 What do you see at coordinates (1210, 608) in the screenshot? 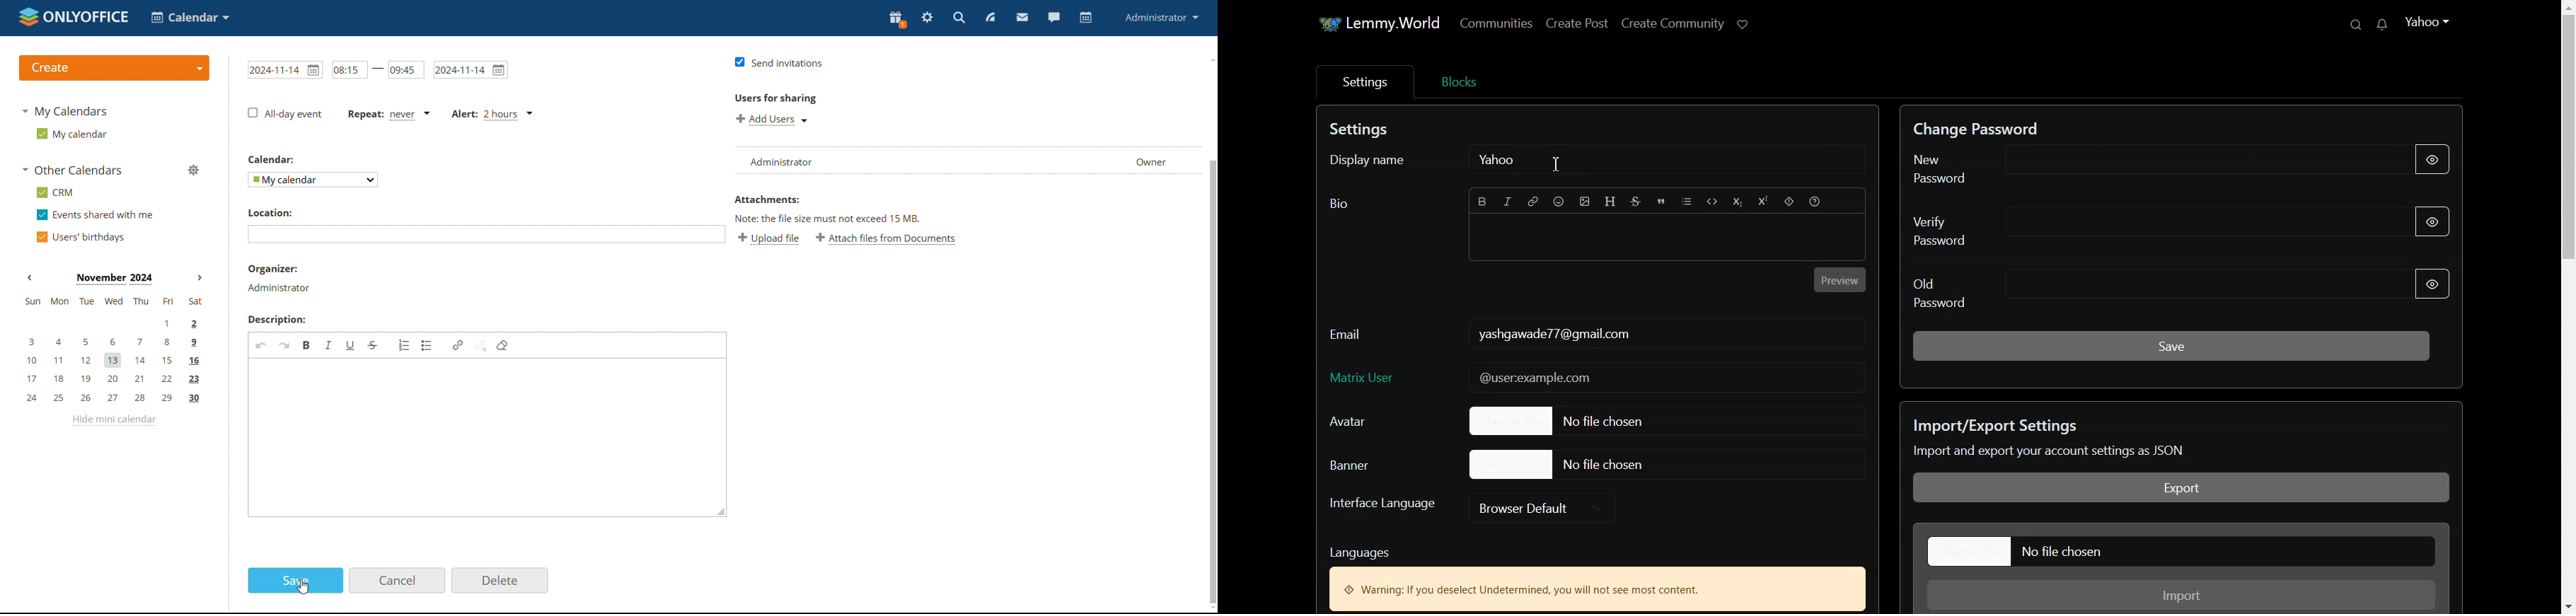
I see `scroll down` at bounding box center [1210, 608].